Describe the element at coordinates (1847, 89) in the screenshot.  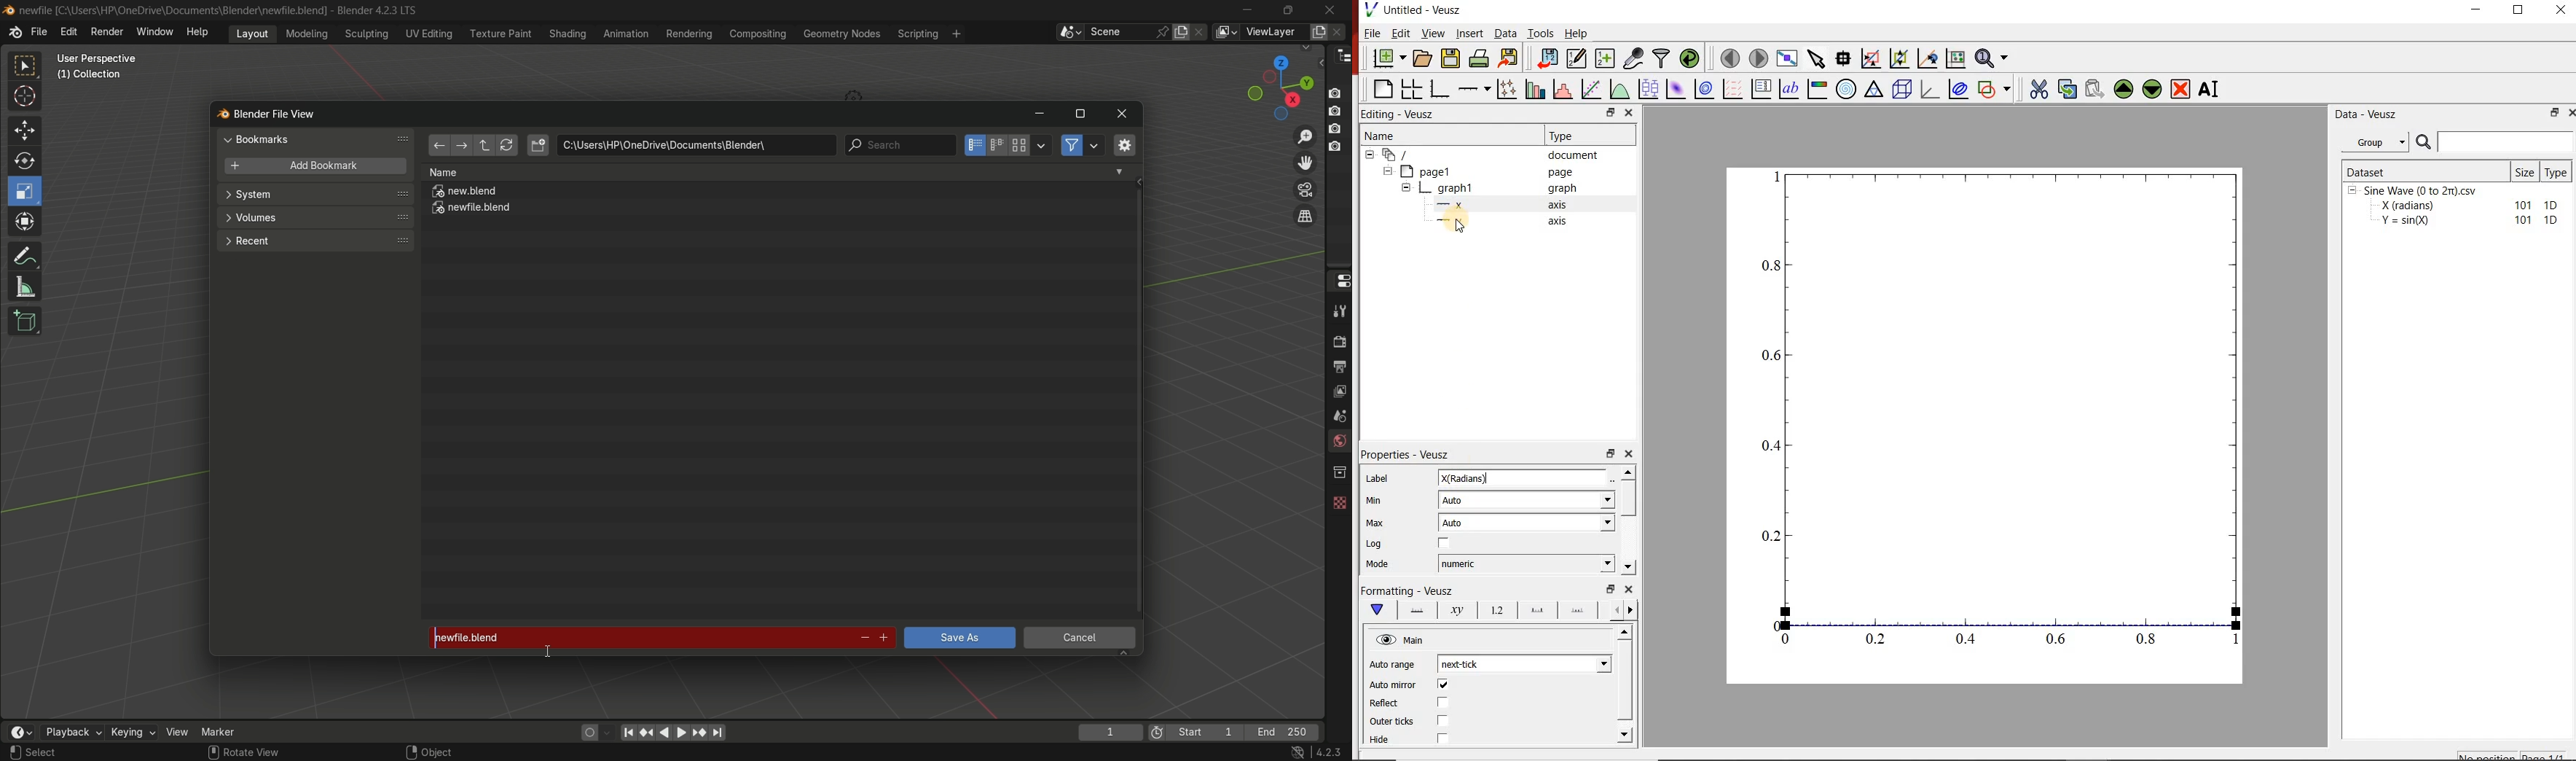
I see `Polar graph` at that location.